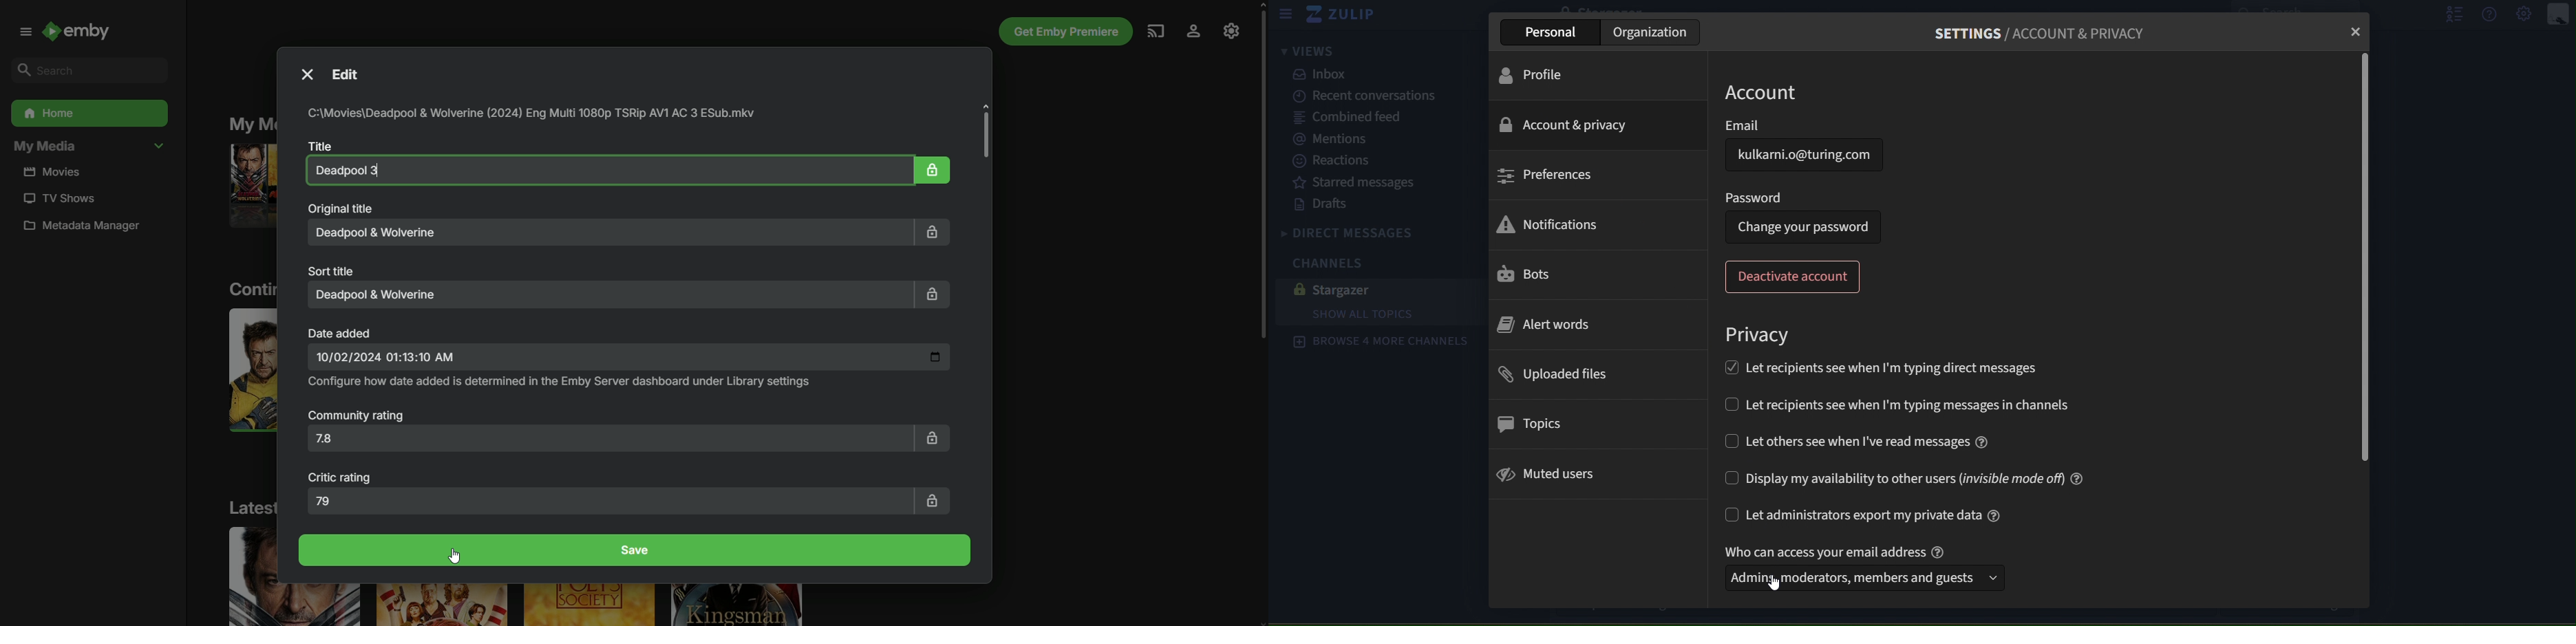 The height and width of the screenshot is (644, 2576). I want to click on notifications, so click(1547, 226).